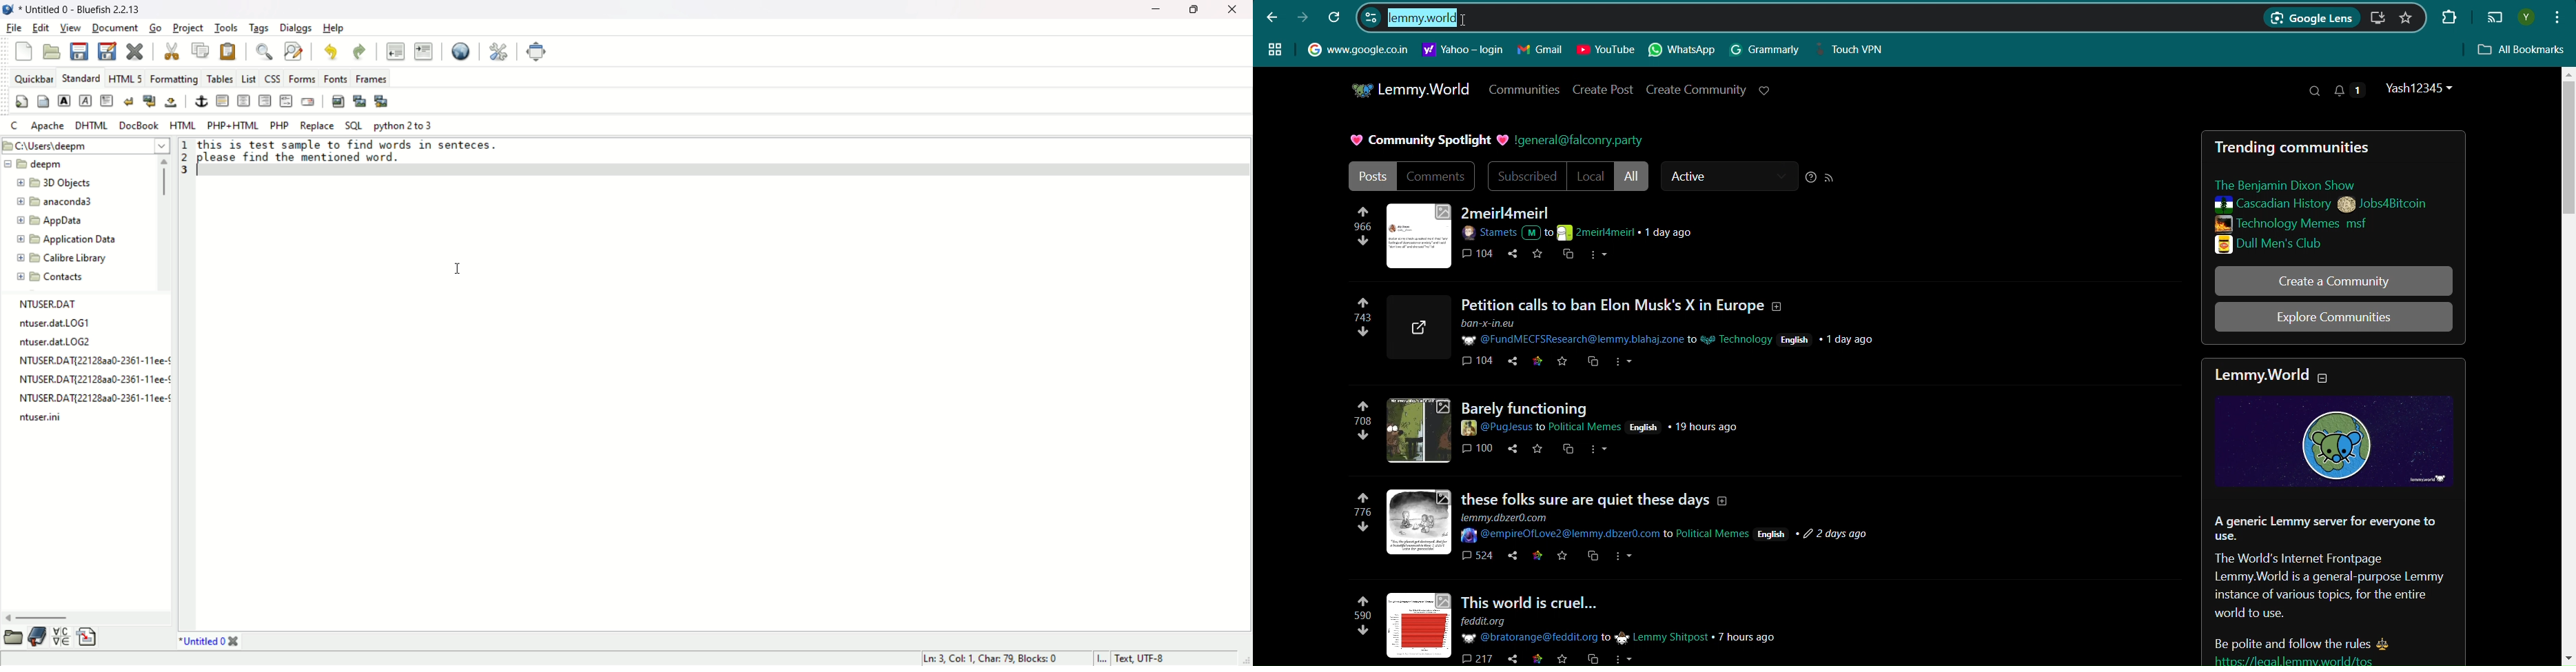  Describe the element at coordinates (2334, 441) in the screenshot. I see `Image` at that location.